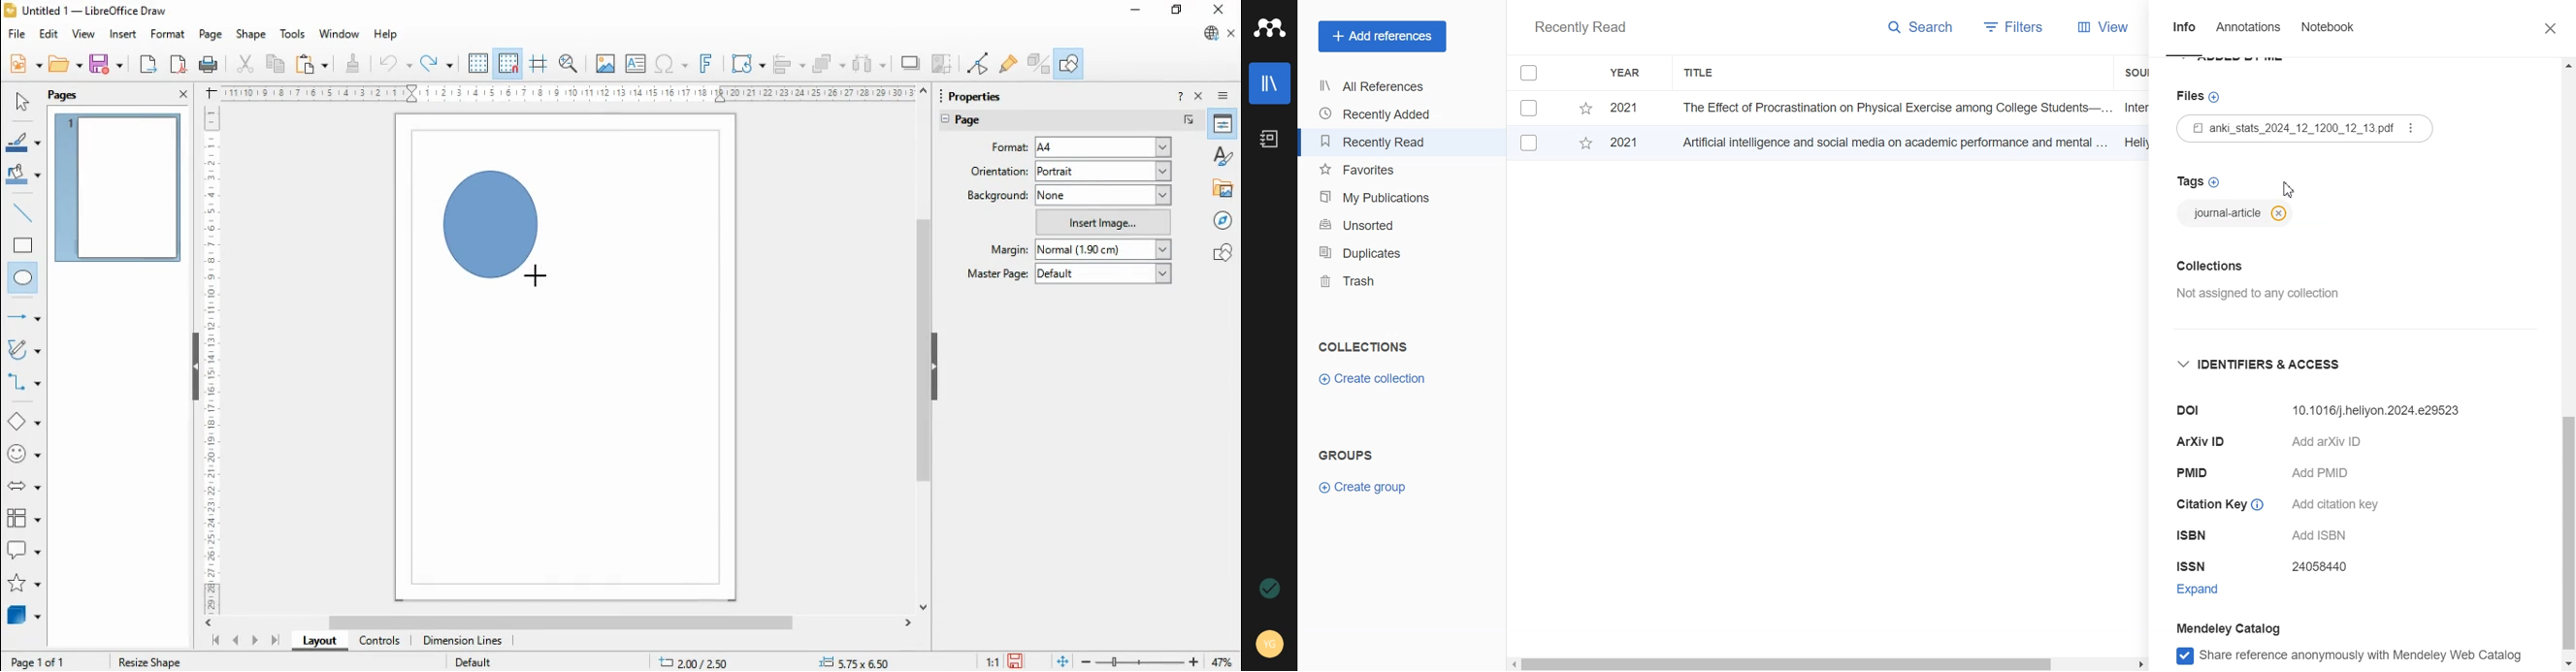 The width and height of the screenshot is (2576, 672). I want to click on shapes, so click(1223, 252).